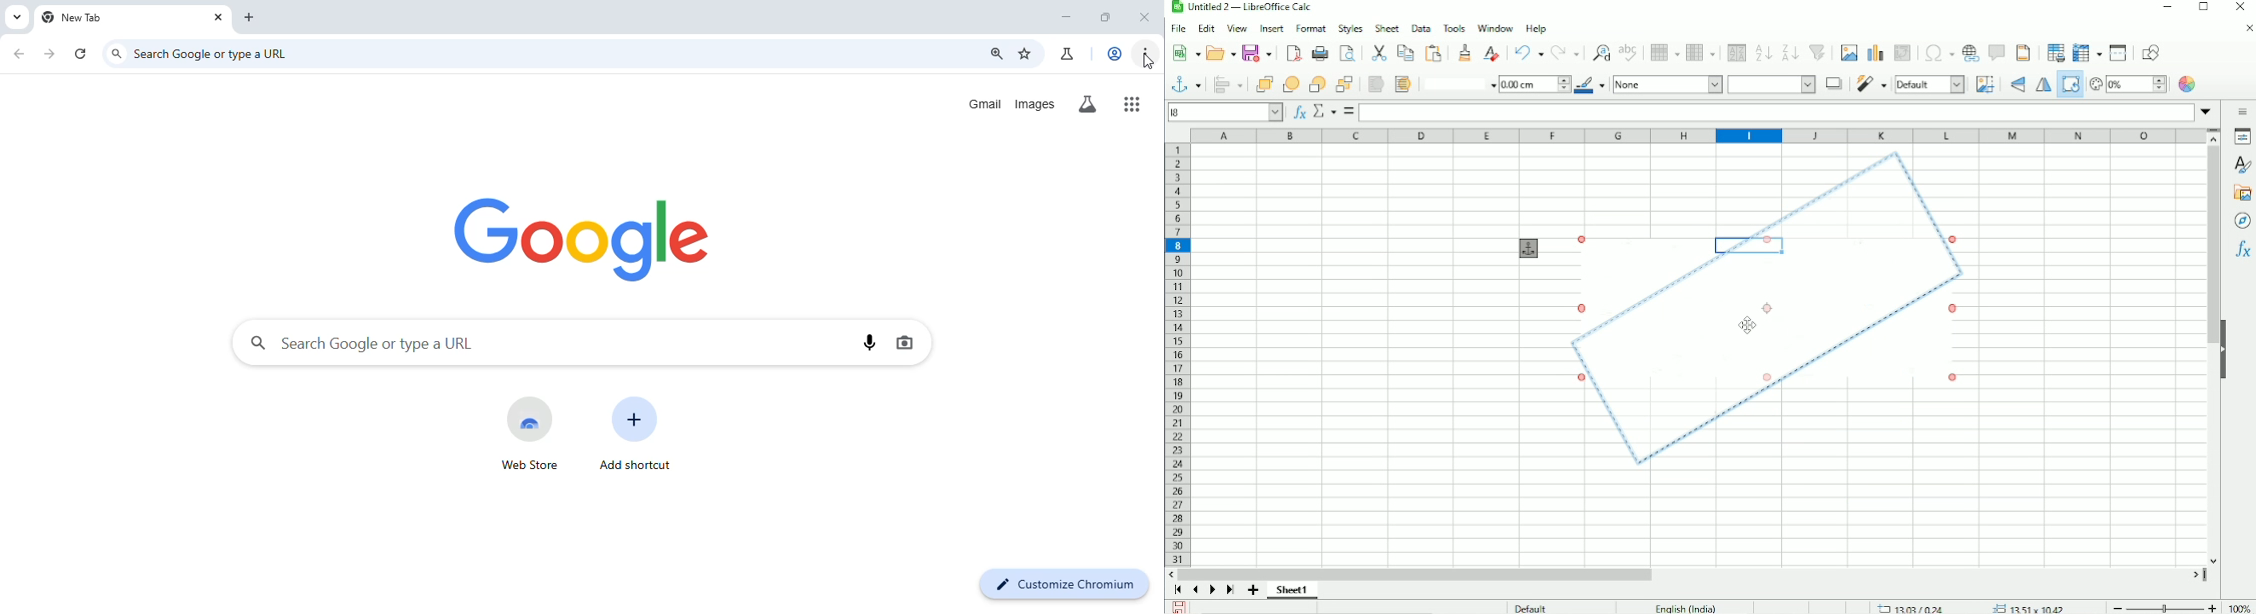 The image size is (2268, 616). Describe the element at coordinates (1069, 54) in the screenshot. I see `chrome labs` at that location.